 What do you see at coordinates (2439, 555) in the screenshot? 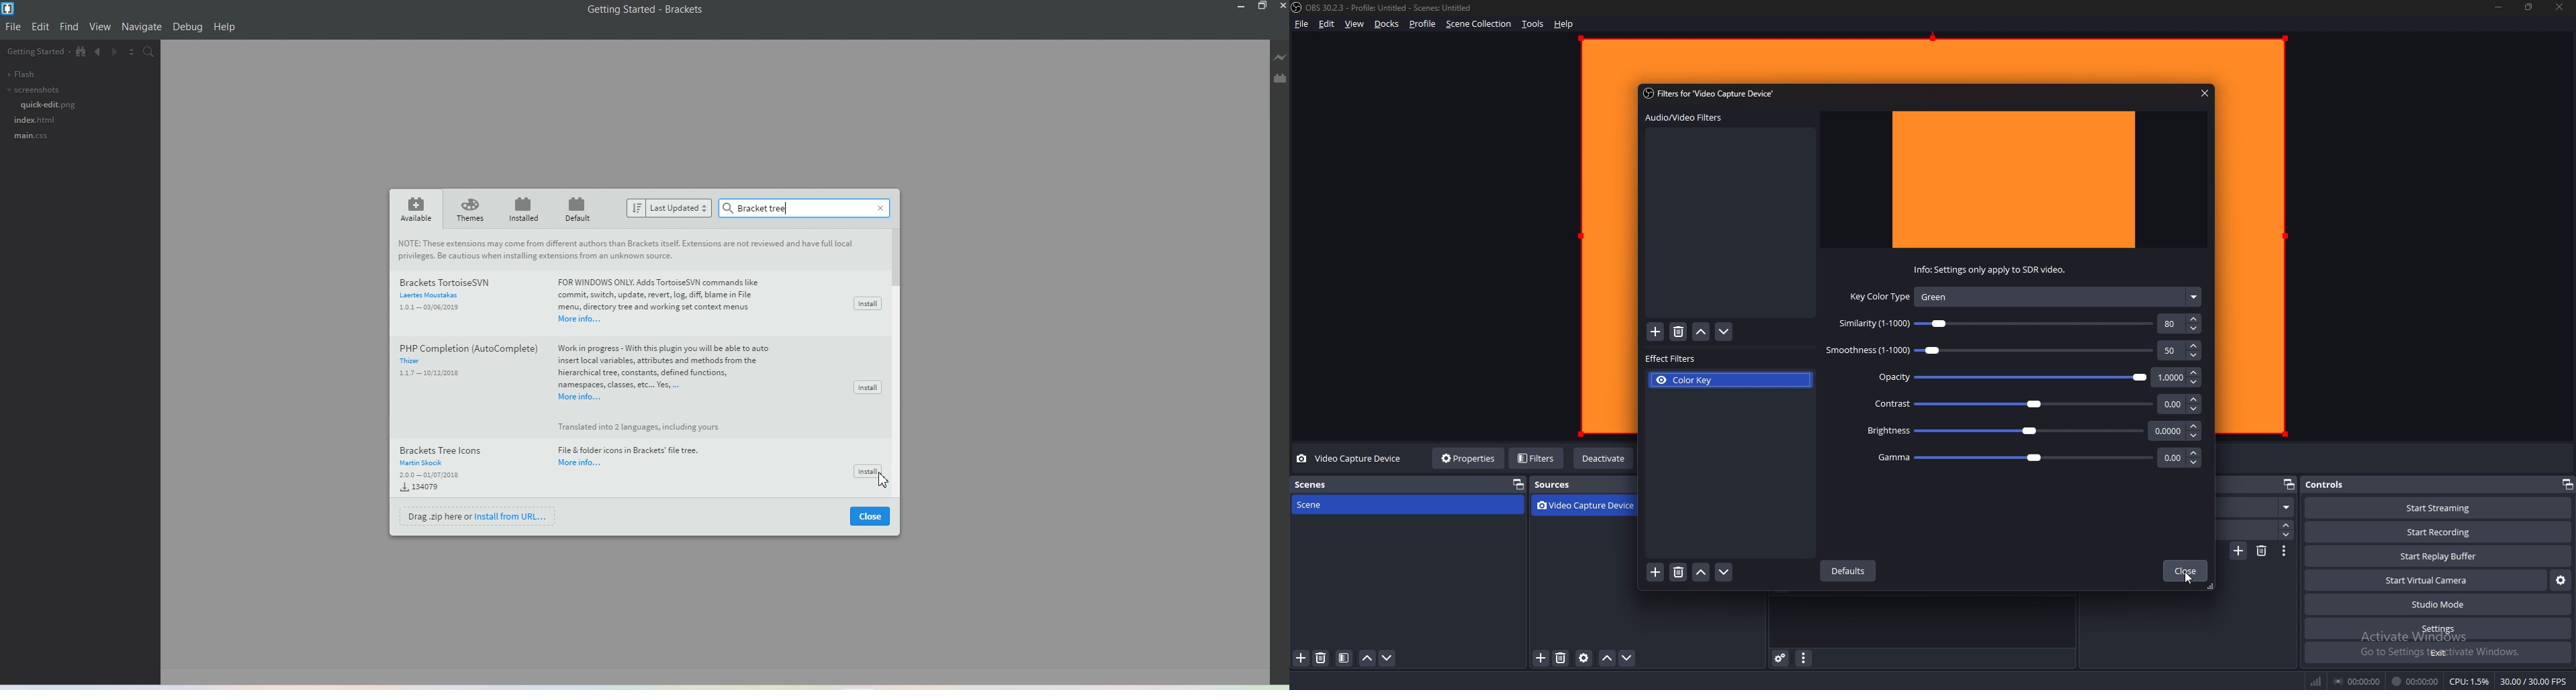
I see `start replay buffer` at bounding box center [2439, 555].